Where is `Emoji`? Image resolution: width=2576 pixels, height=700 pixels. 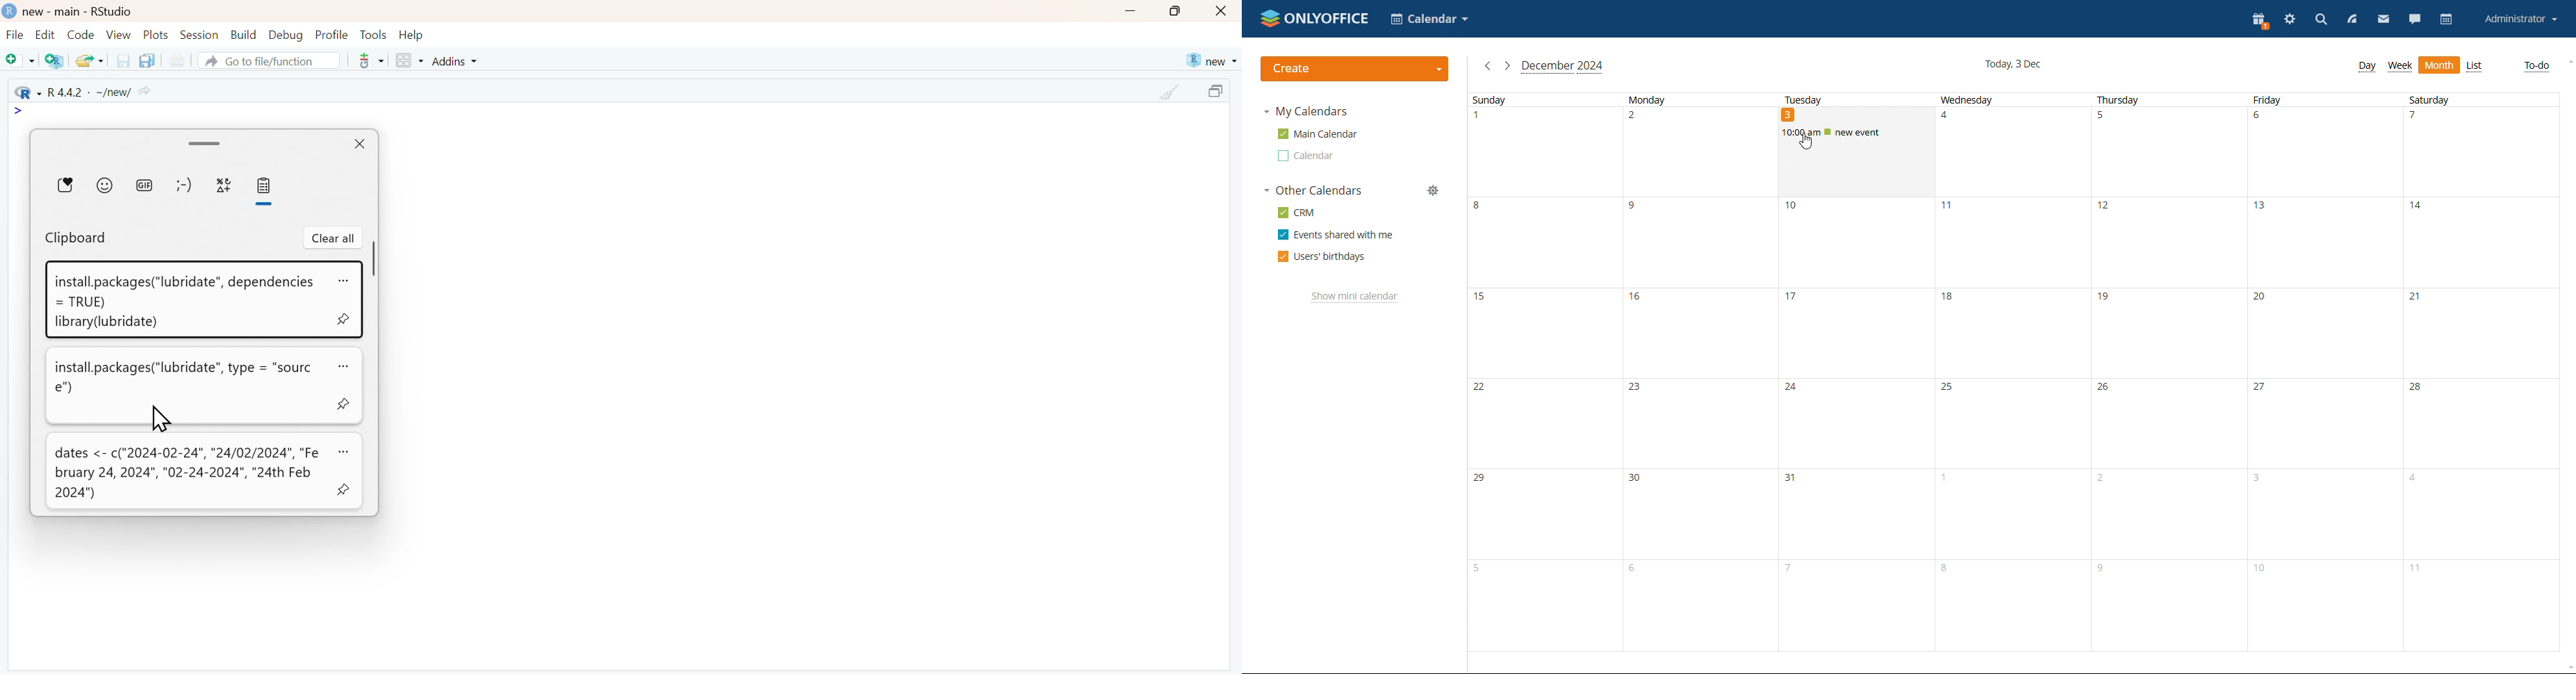 Emoji is located at coordinates (104, 185).